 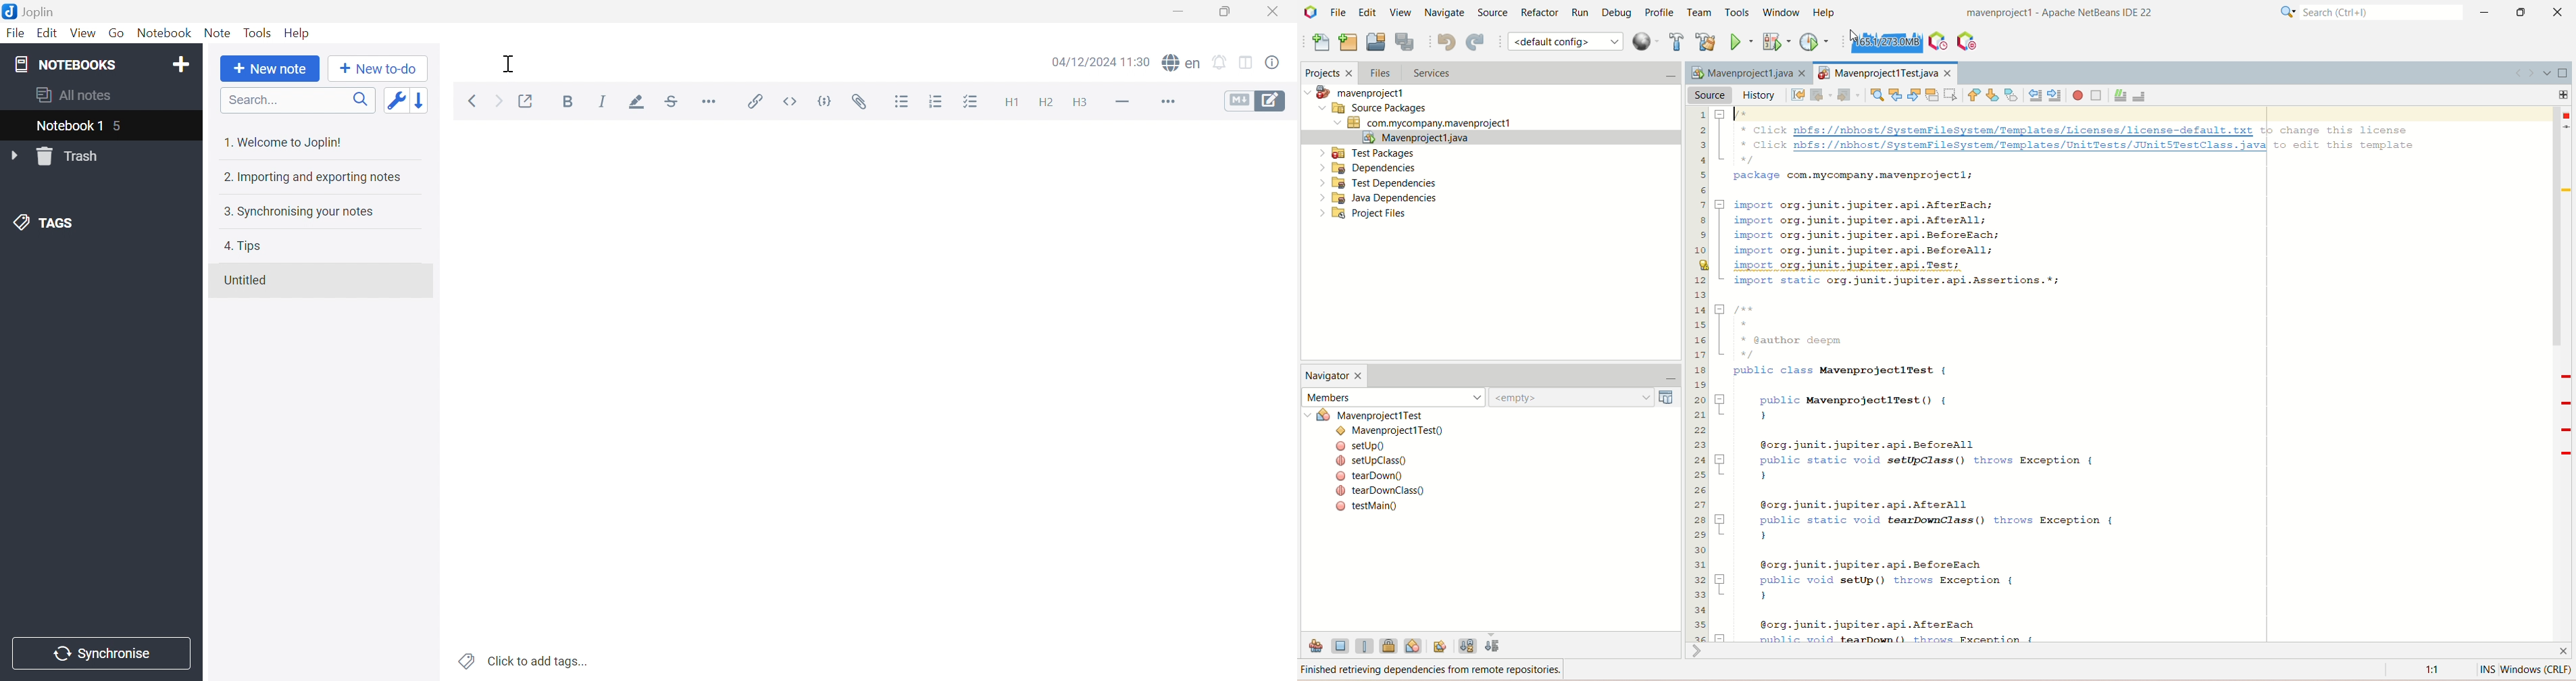 What do you see at coordinates (791, 101) in the screenshot?
I see `inline code` at bounding box center [791, 101].